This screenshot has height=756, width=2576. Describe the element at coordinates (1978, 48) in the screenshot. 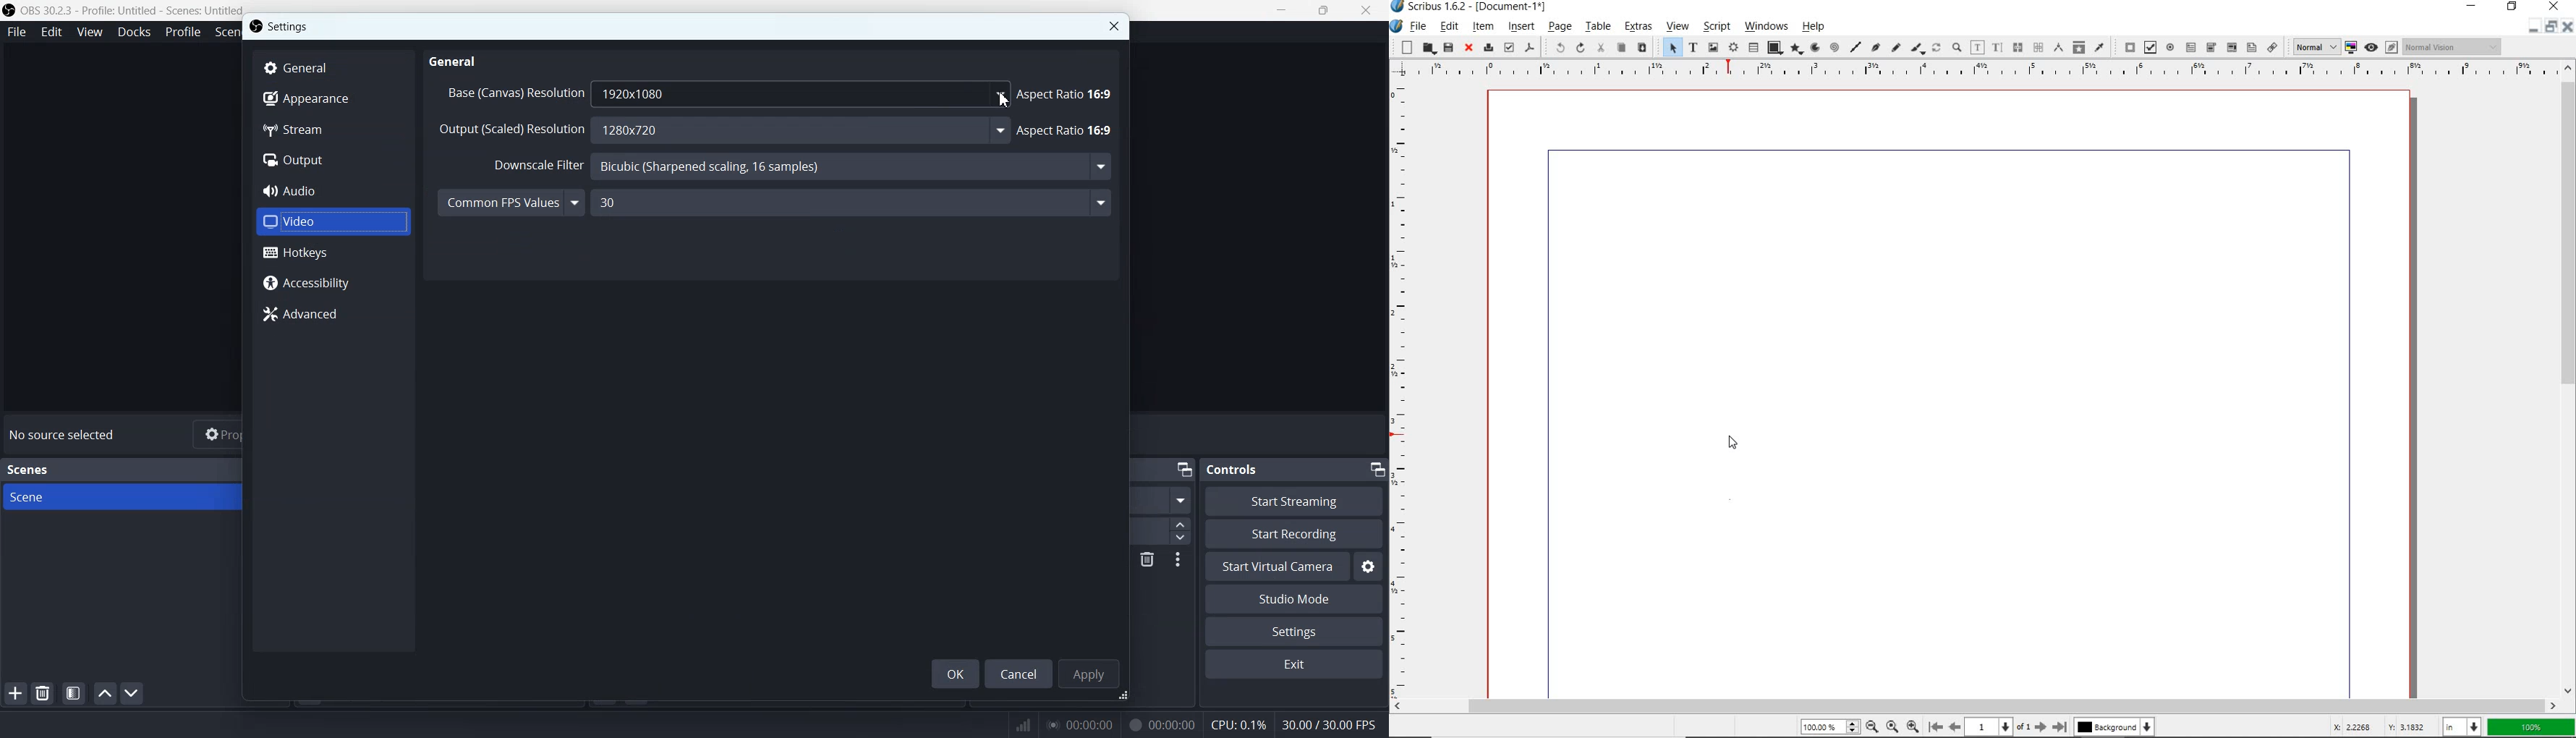

I see `edit contents of frame` at that location.